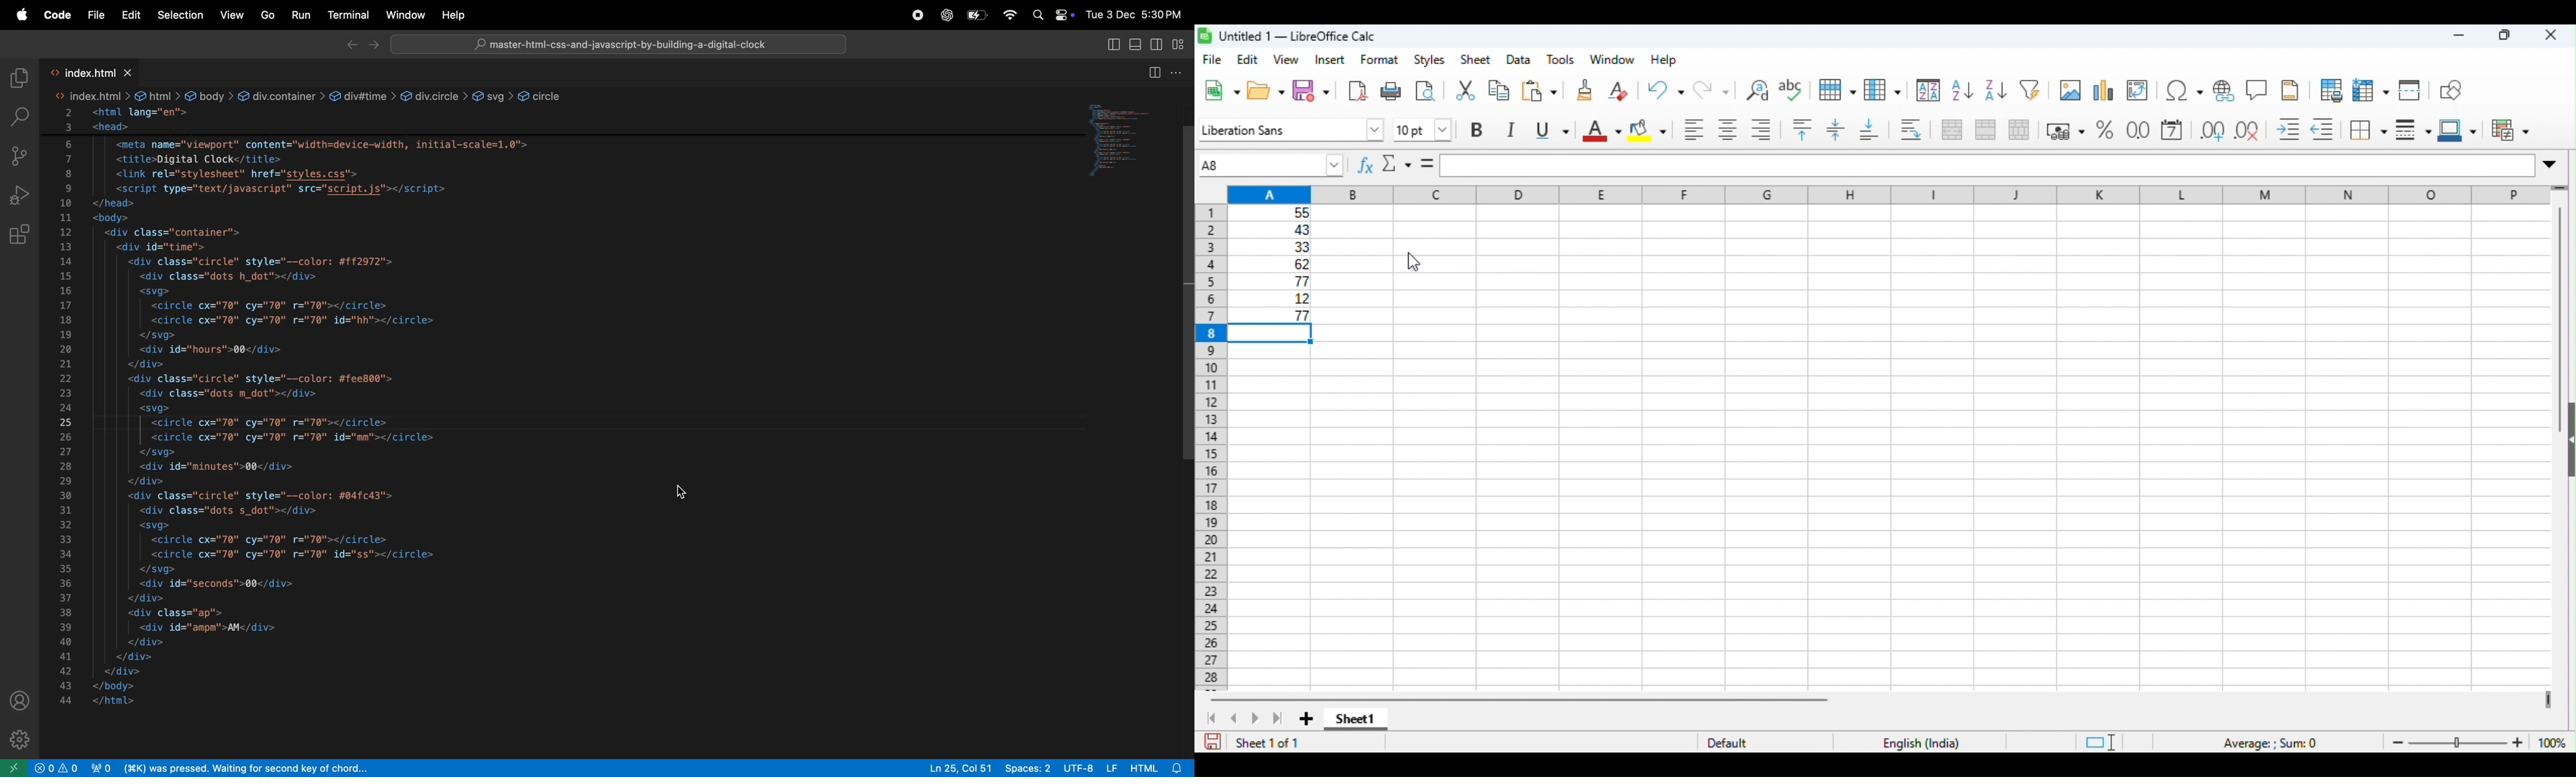 This screenshot has height=784, width=2576. What do you see at coordinates (1285, 60) in the screenshot?
I see `view` at bounding box center [1285, 60].